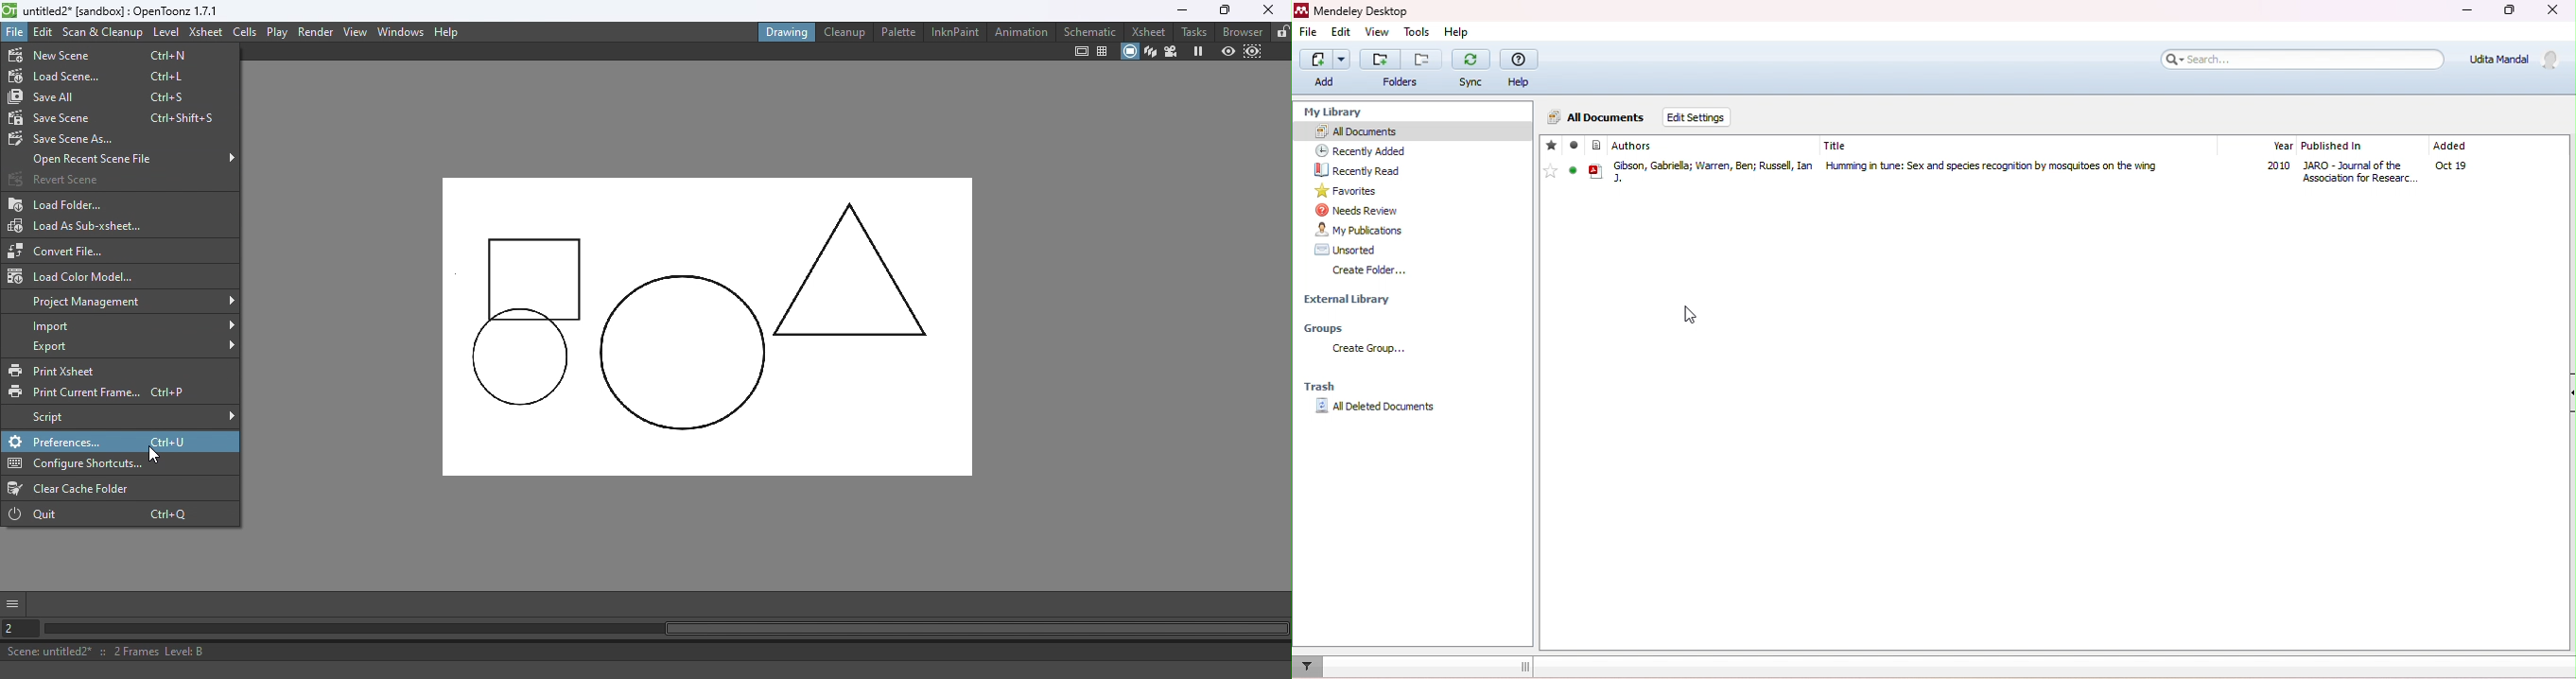 Image resolution: width=2576 pixels, height=700 pixels. What do you see at coordinates (661, 630) in the screenshot?
I see `Horizontal scroll bar` at bounding box center [661, 630].